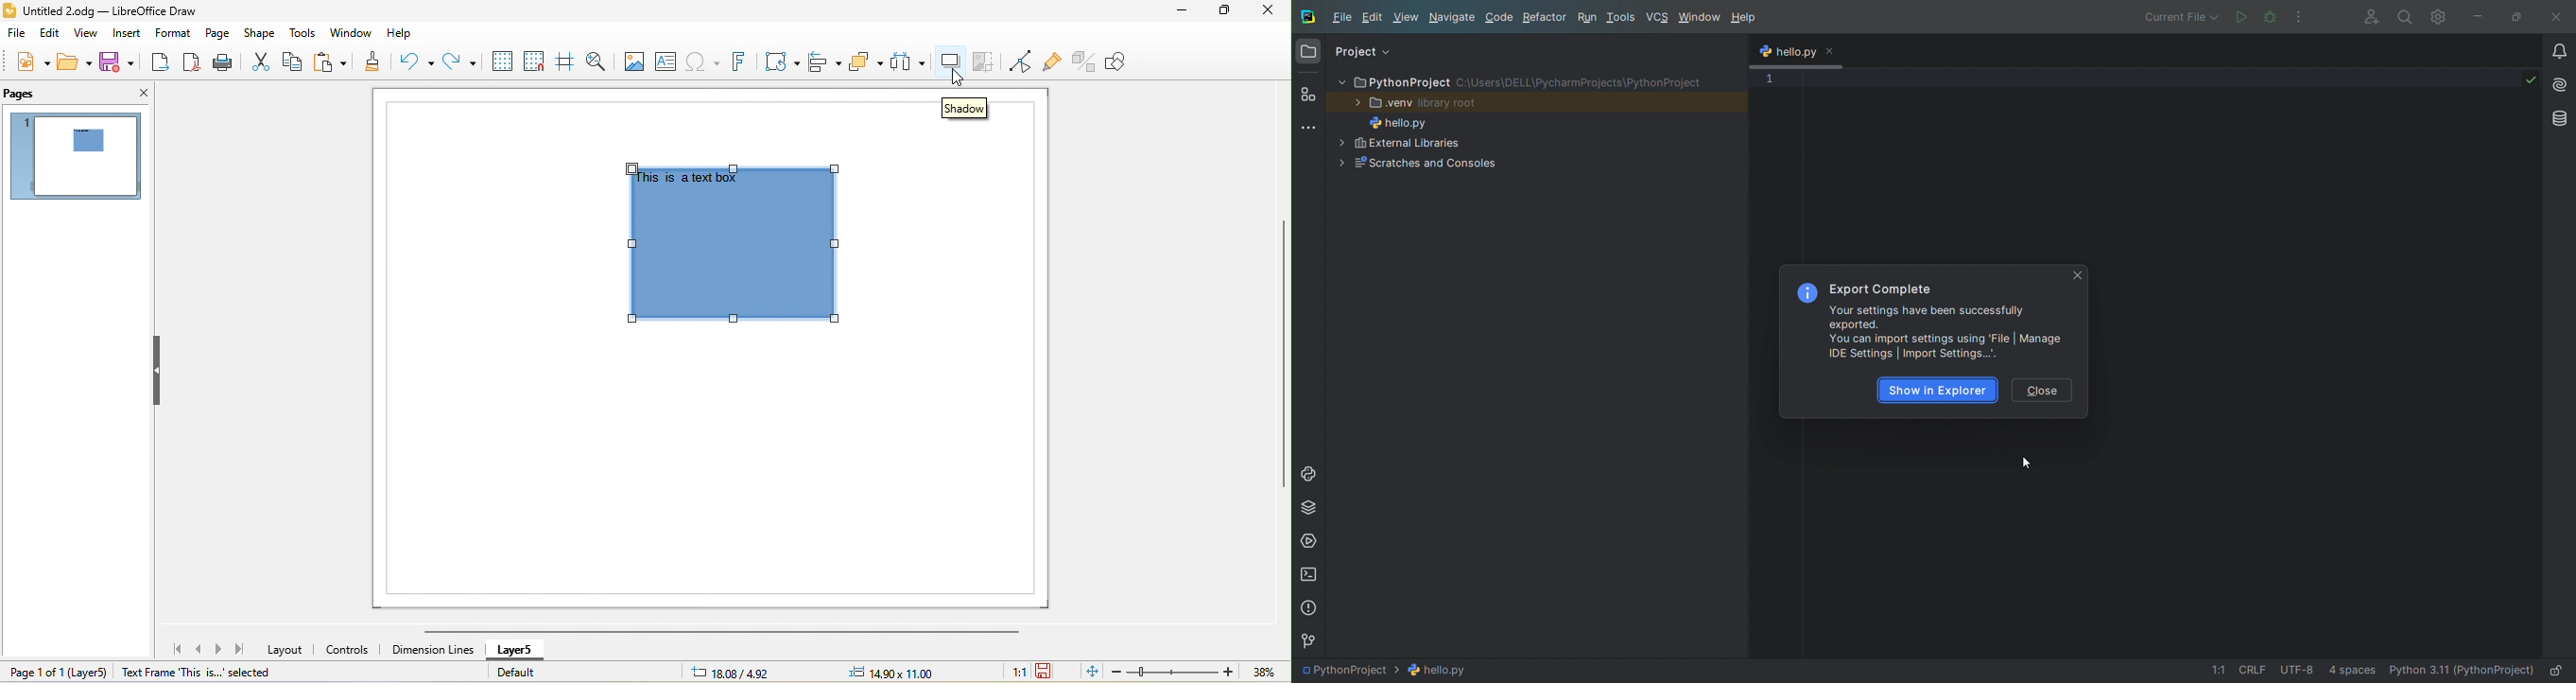 This screenshot has width=2576, height=700. What do you see at coordinates (335, 63) in the screenshot?
I see `paste` at bounding box center [335, 63].